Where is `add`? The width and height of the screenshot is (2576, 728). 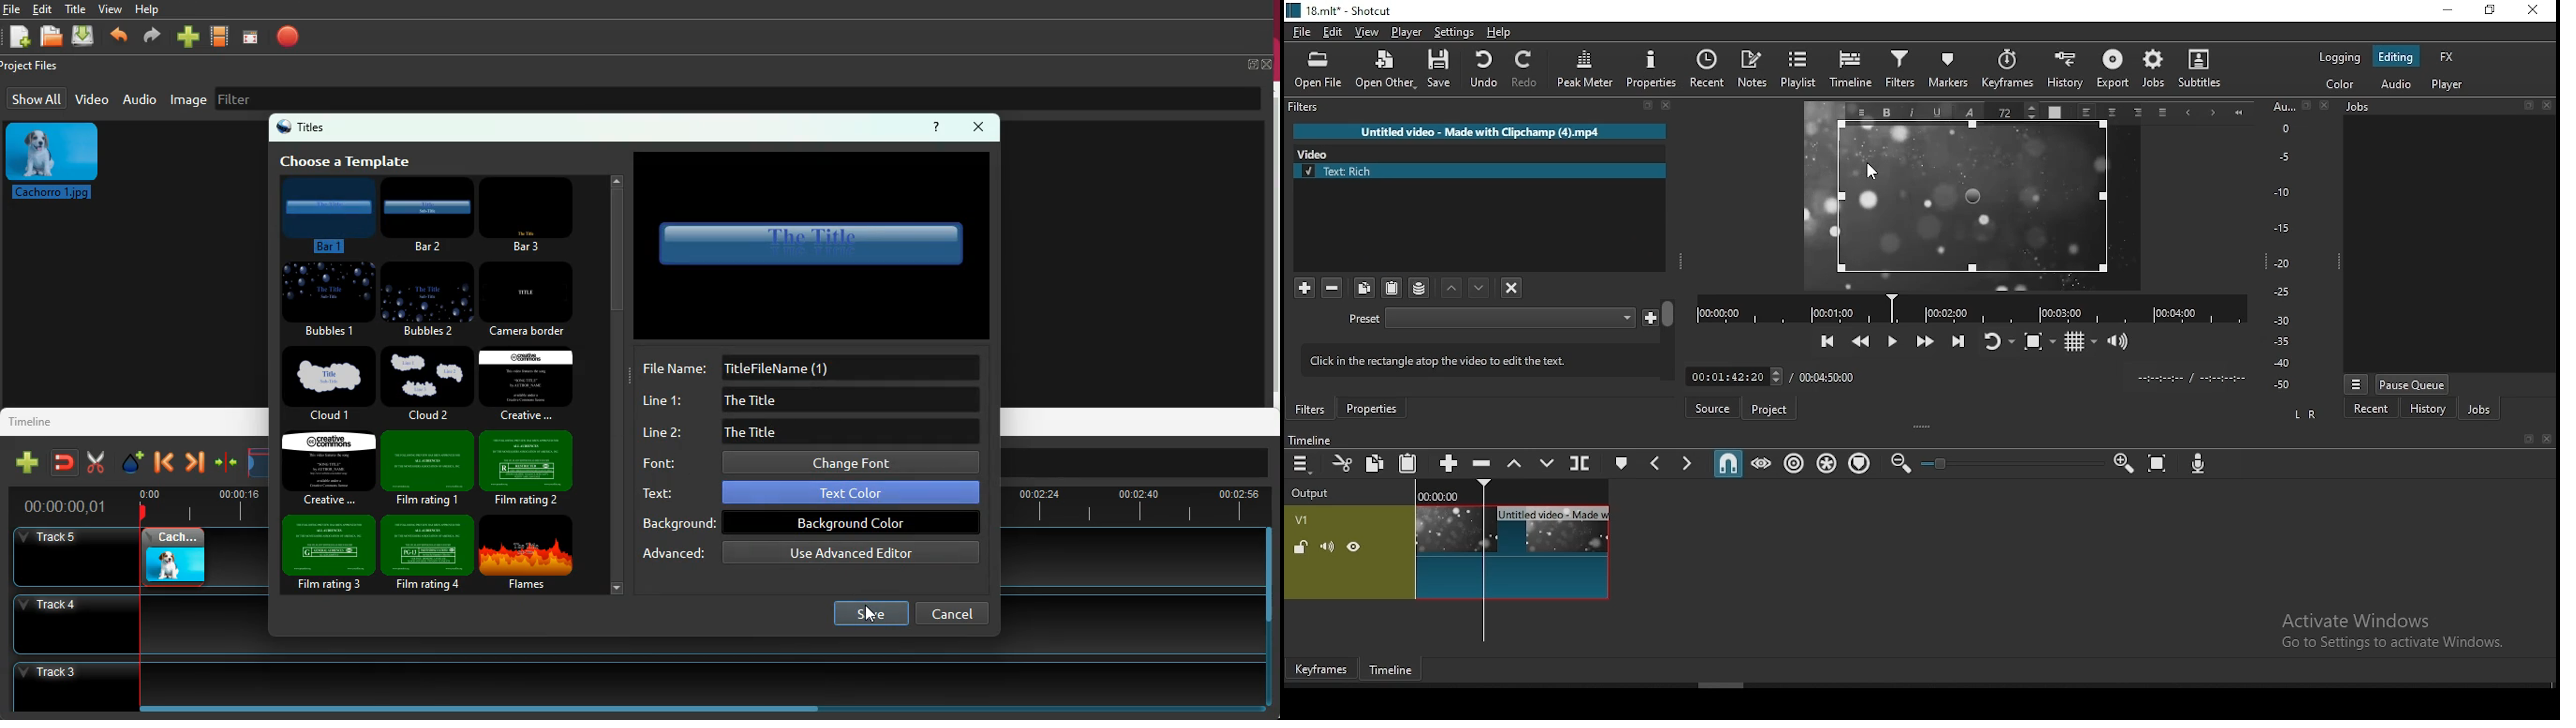 add is located at coordinates (19, 38).